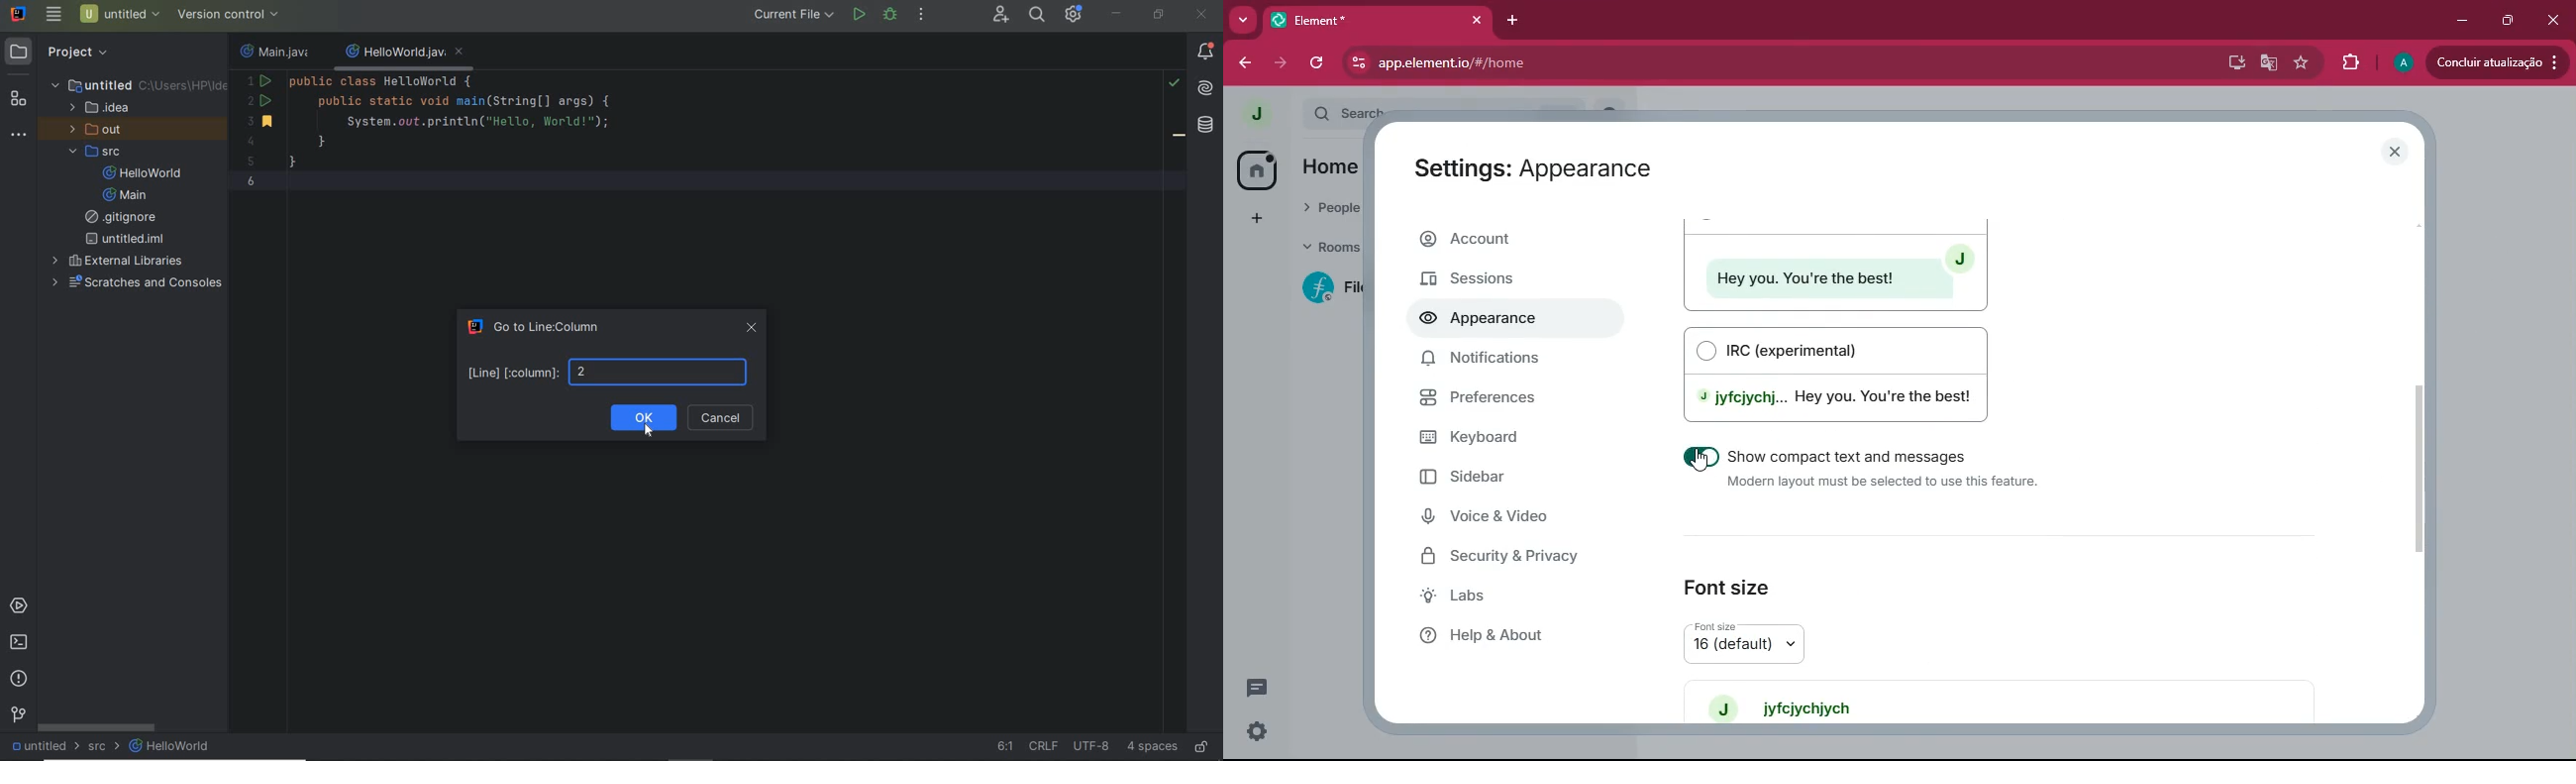 Image resolution: width=2576 pixels, height=784 pixels. What do you see at coordinates (1514, 242) in the screenshot?
I see `account` at bounding box center [1514, 242].